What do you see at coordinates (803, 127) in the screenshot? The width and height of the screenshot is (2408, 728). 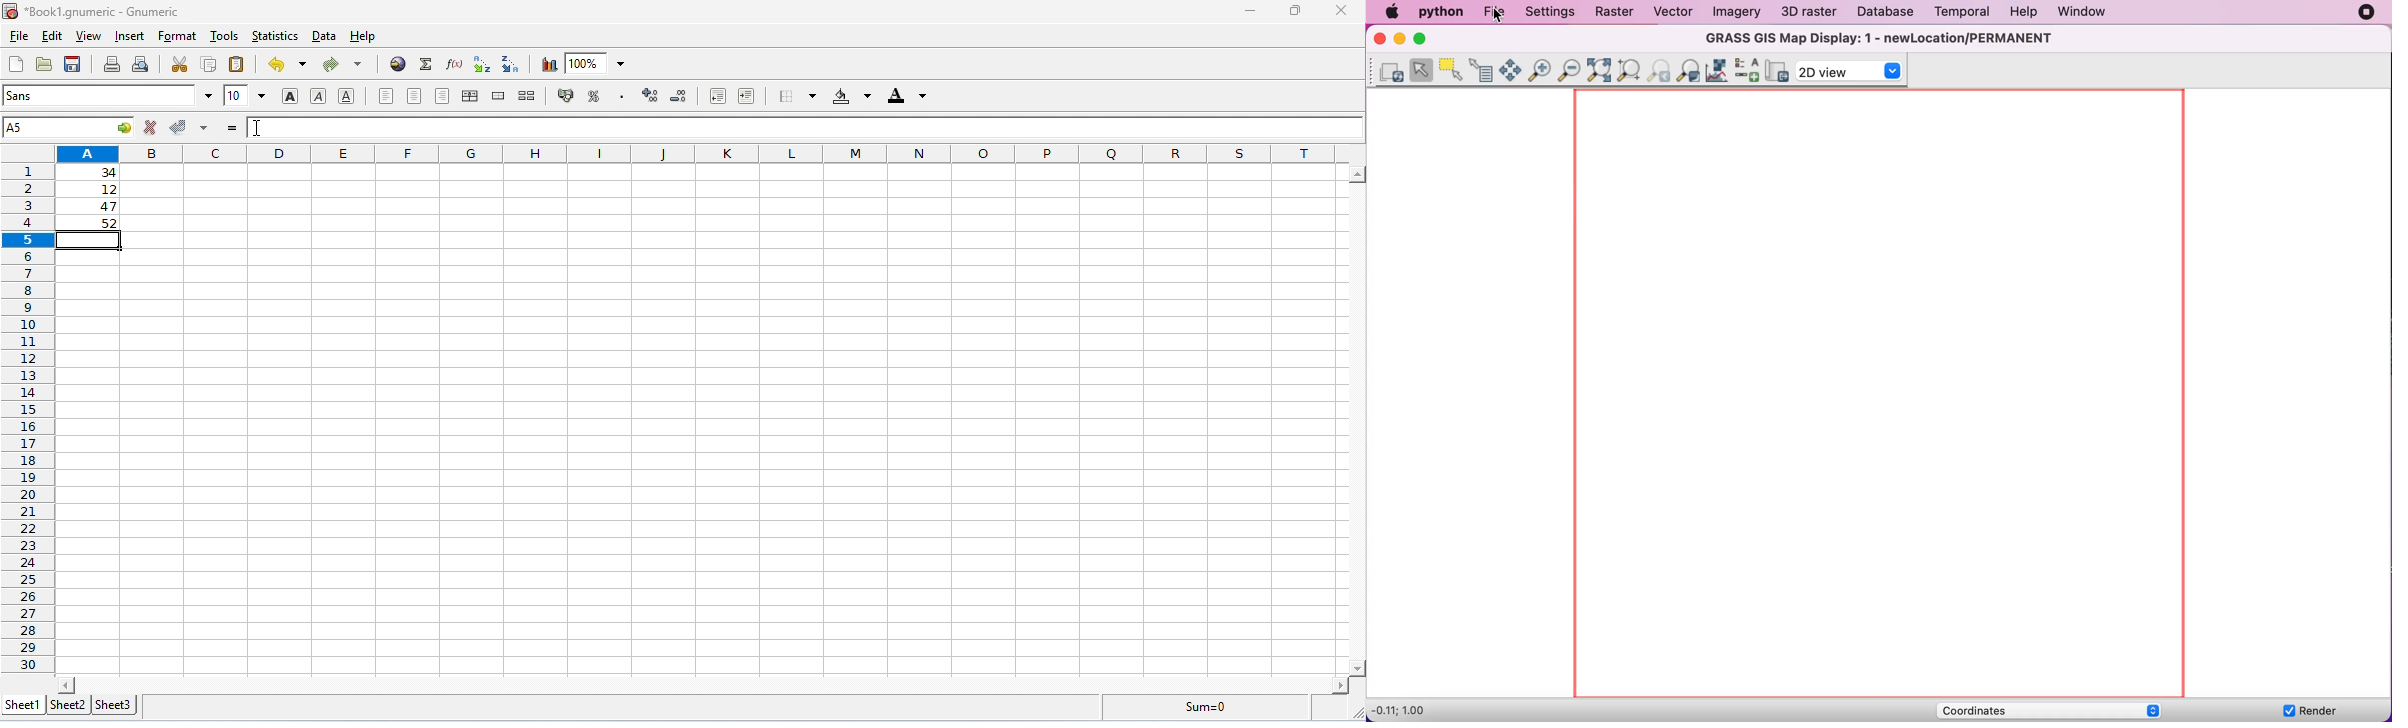 I see `formula bar` at bounding box center [803, 127].